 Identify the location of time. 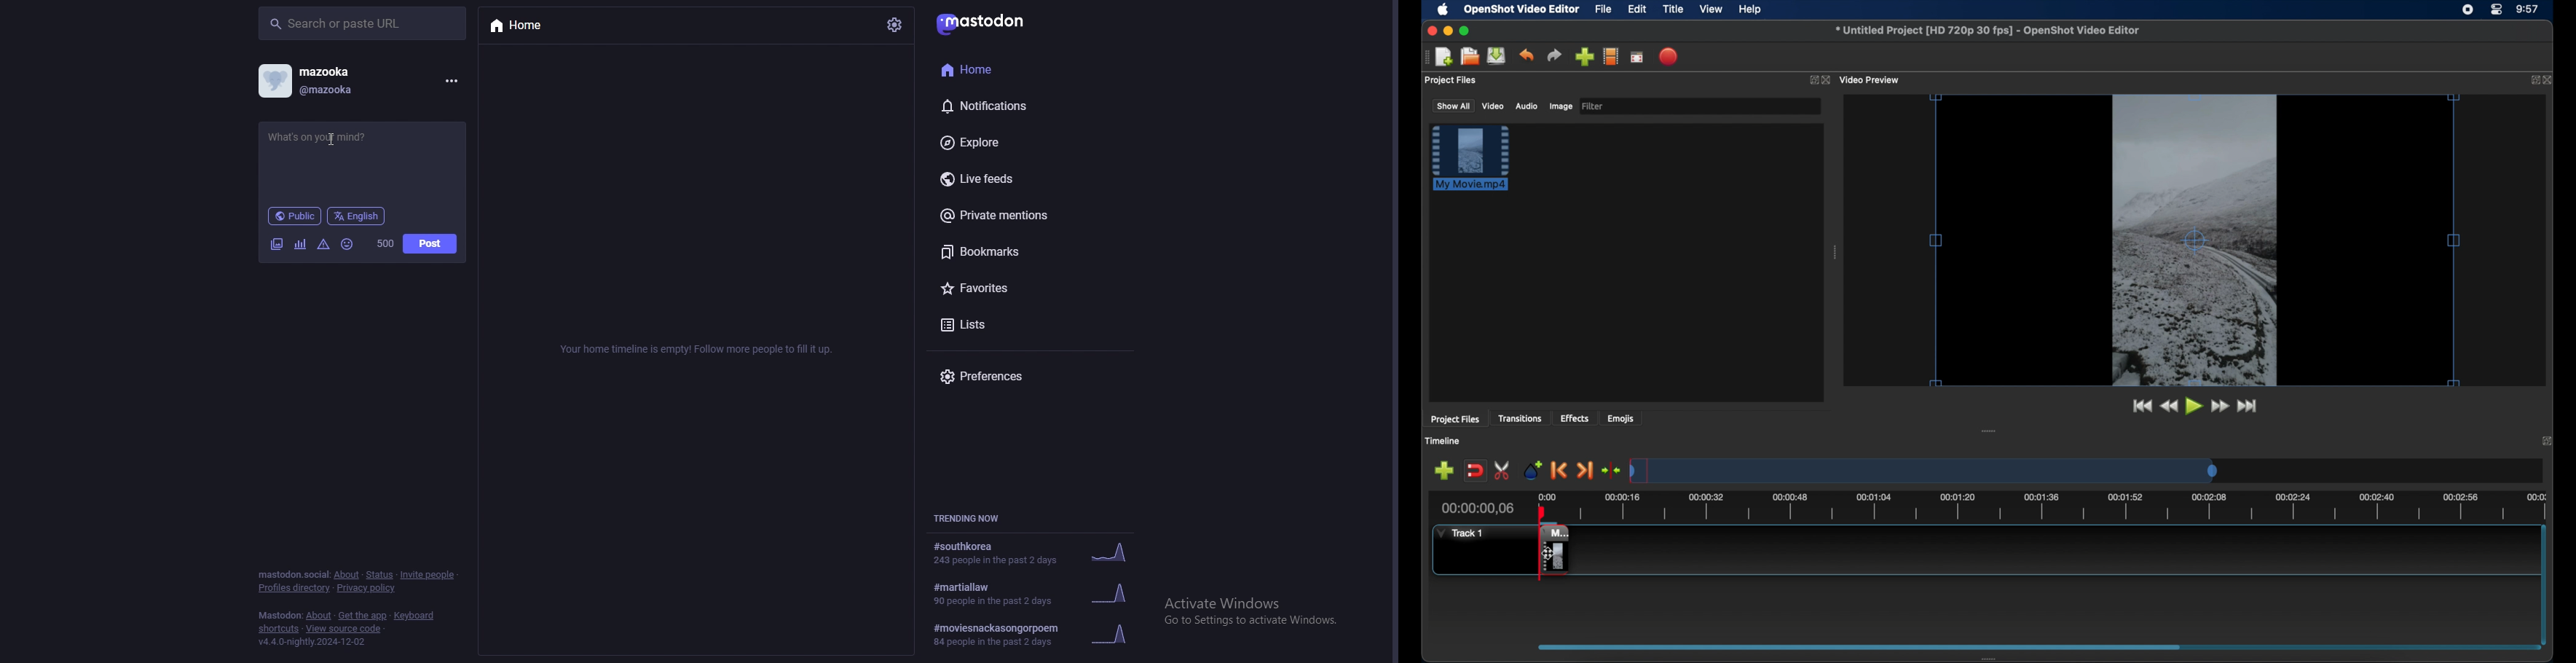
(2529, 10).